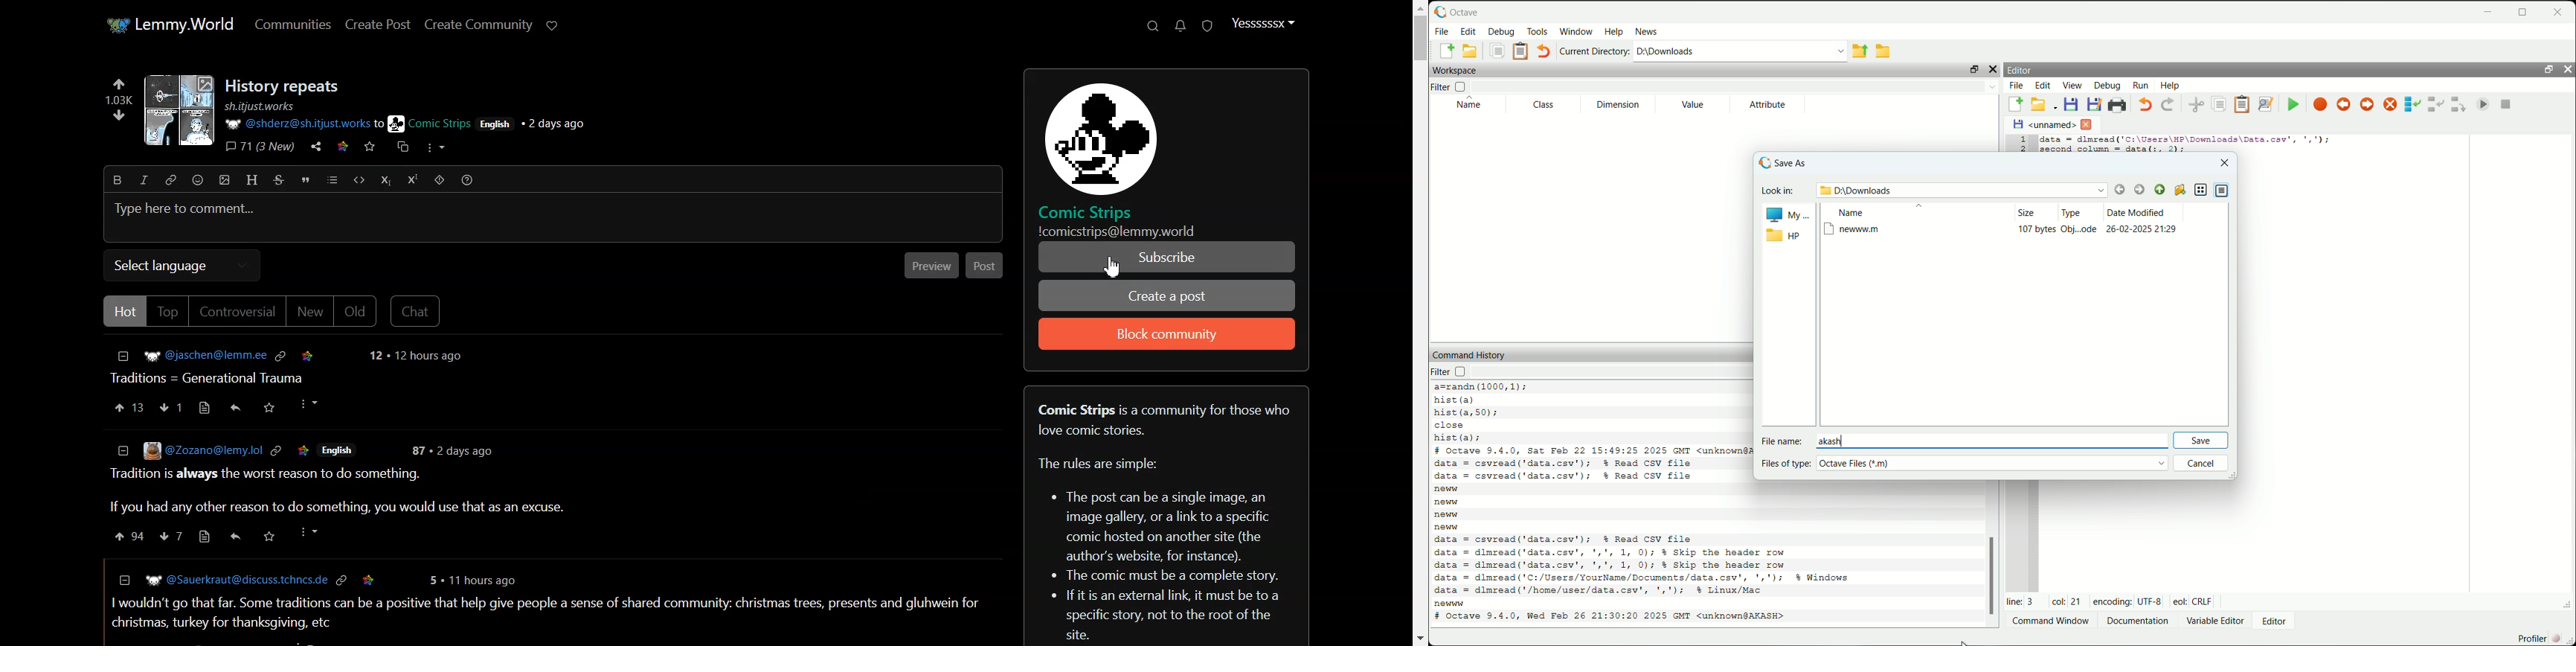 Image resolution: width=2576 pixels, height=672 pixels. Describe the element at coordinates (1495, 413) in the screenshot. I see `code` at that location.